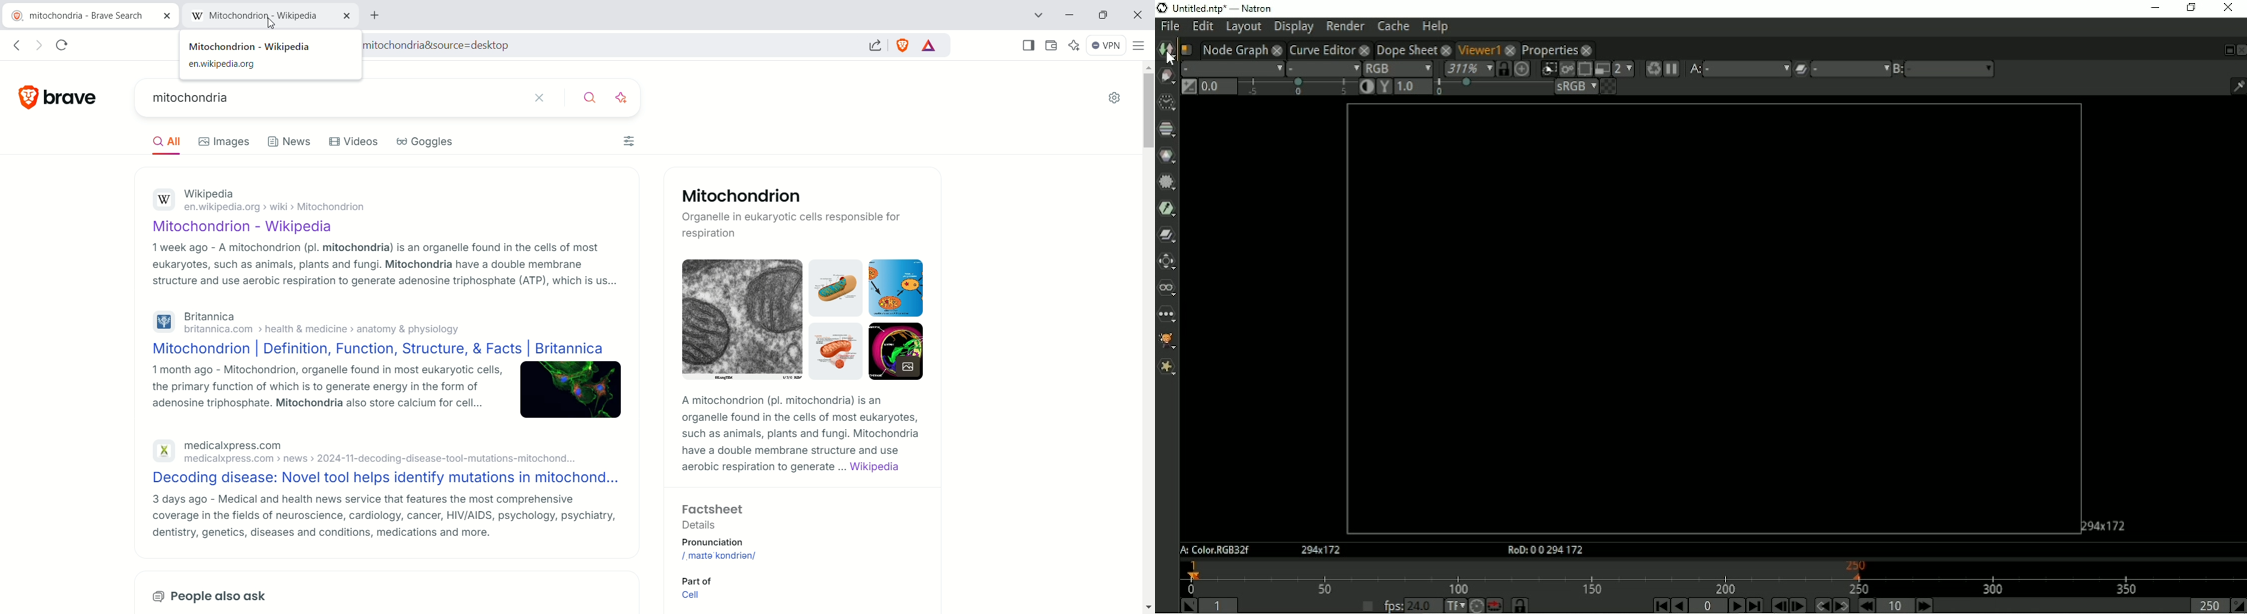  Describe the element at coordinates (1117, 99) in the screenshot. I see `Settings` at that location.